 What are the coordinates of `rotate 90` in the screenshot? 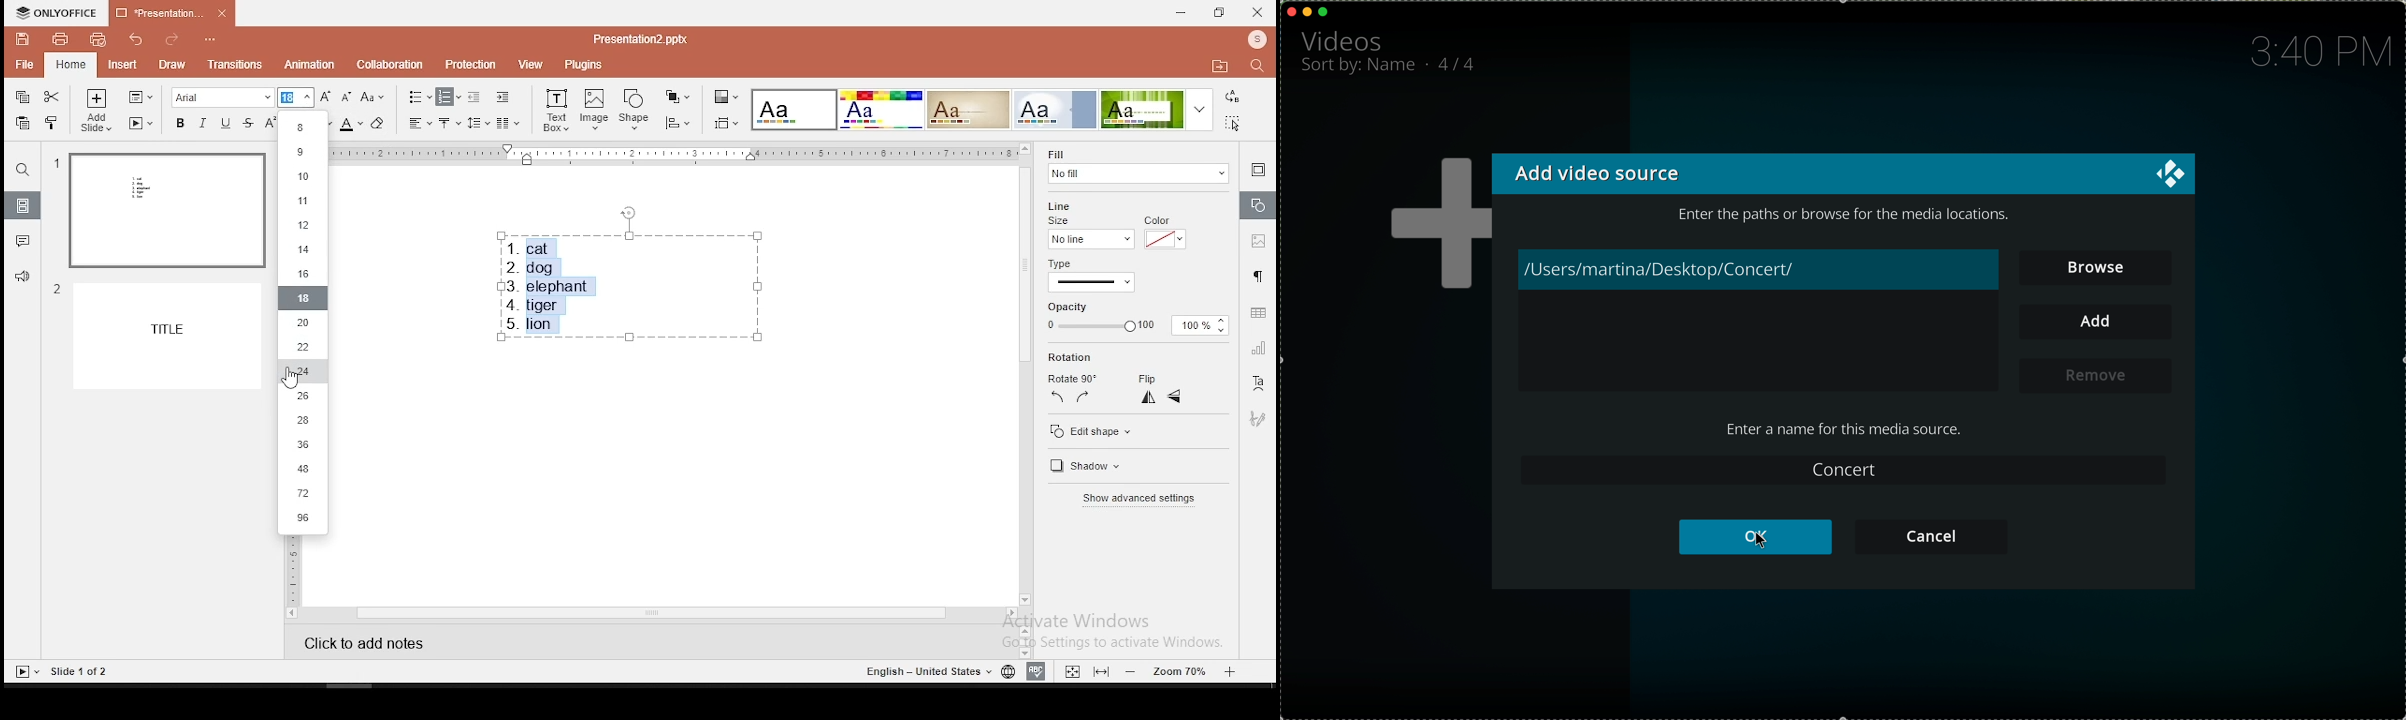 It's located at (1074, 380).